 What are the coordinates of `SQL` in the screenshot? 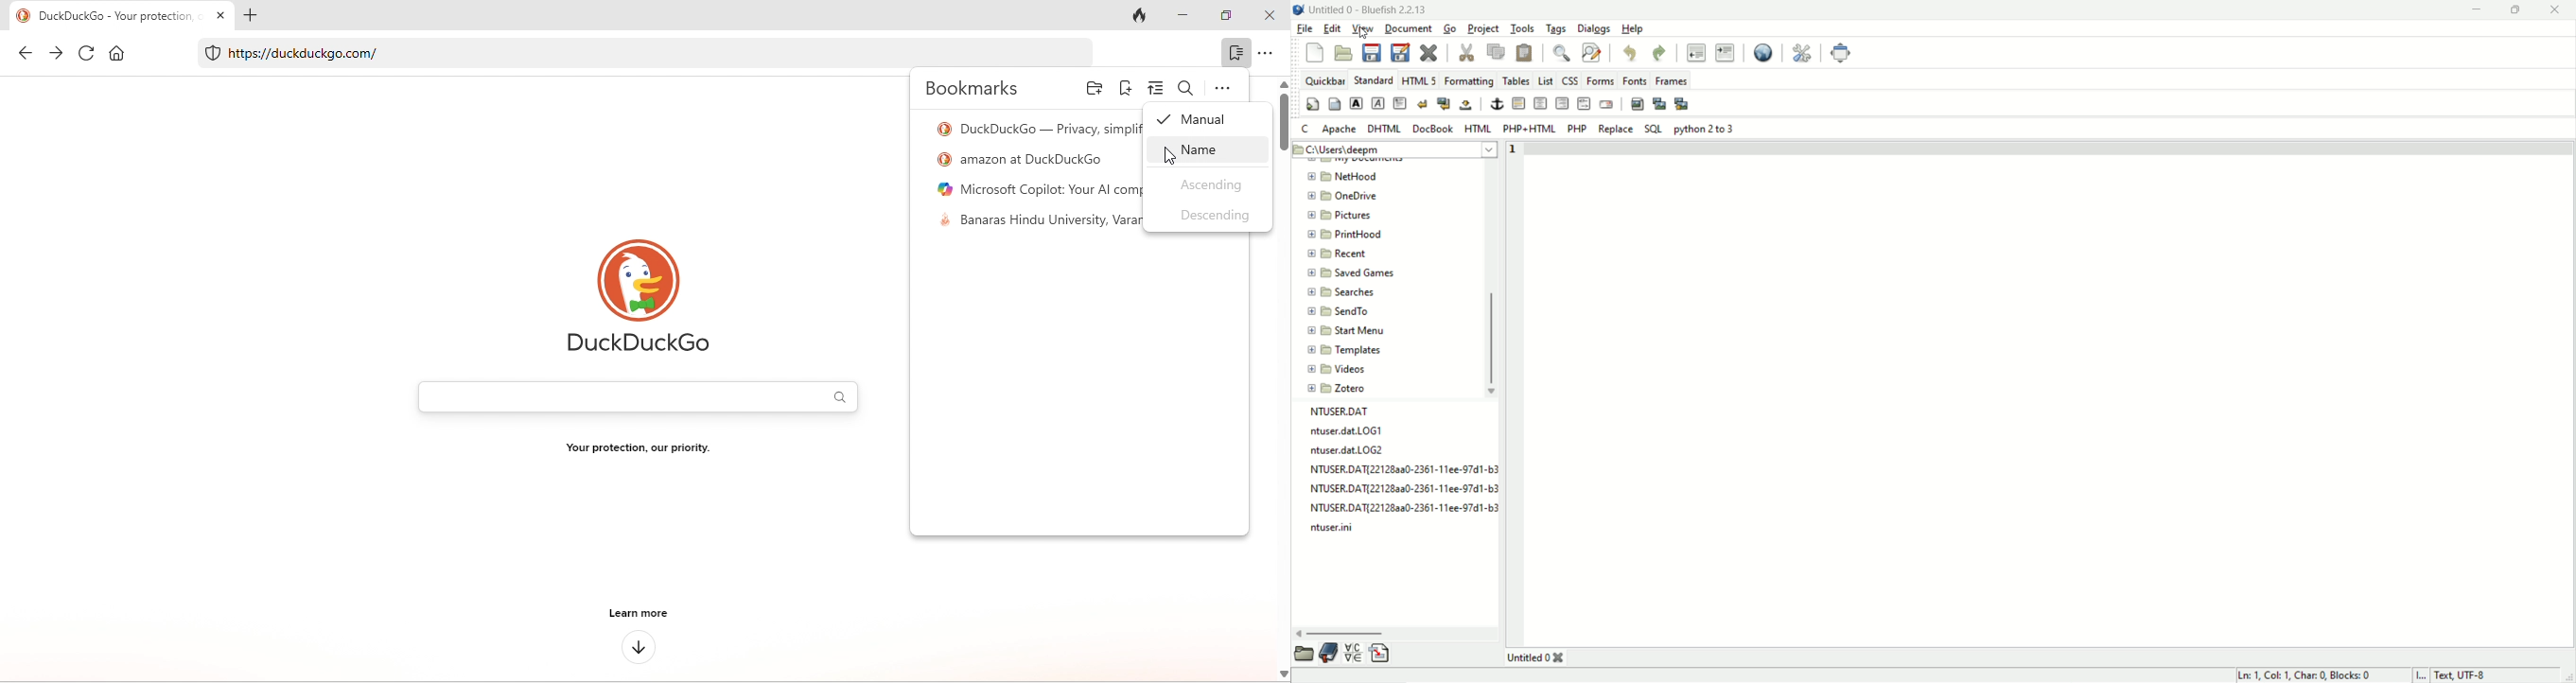 It's located at (1654, 128).